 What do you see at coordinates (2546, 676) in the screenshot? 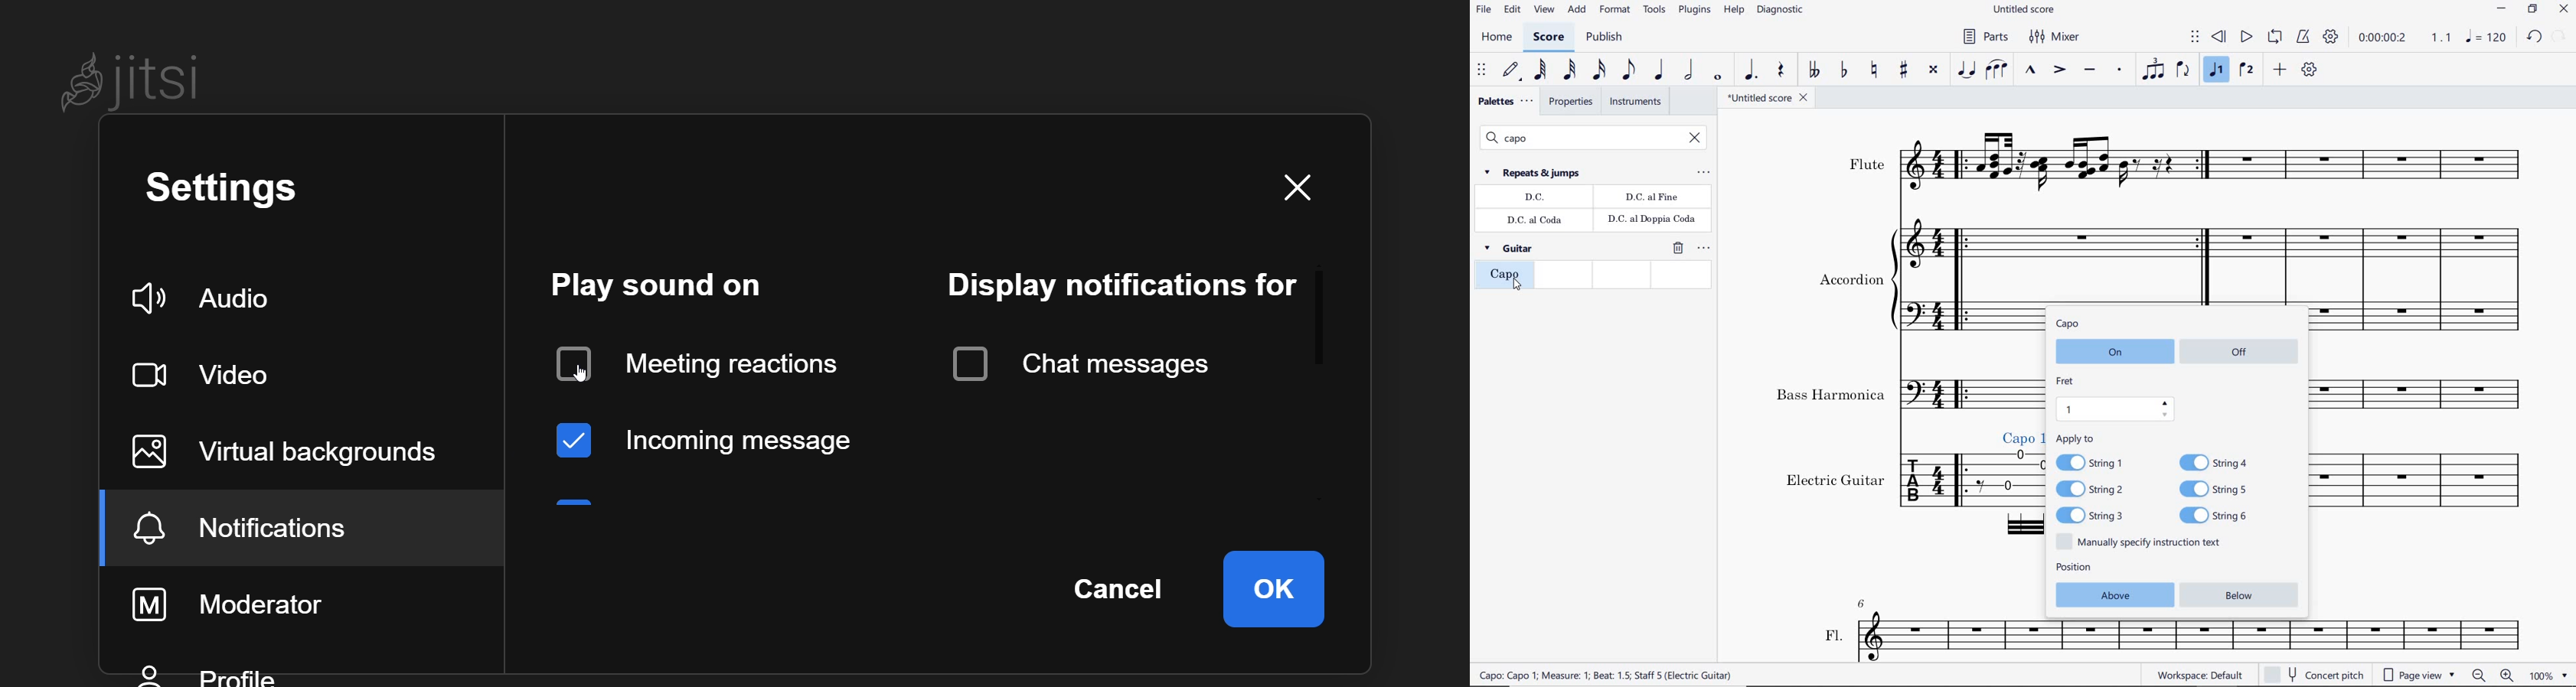
I see `zoom factor` at bounding box center [2546, 676].